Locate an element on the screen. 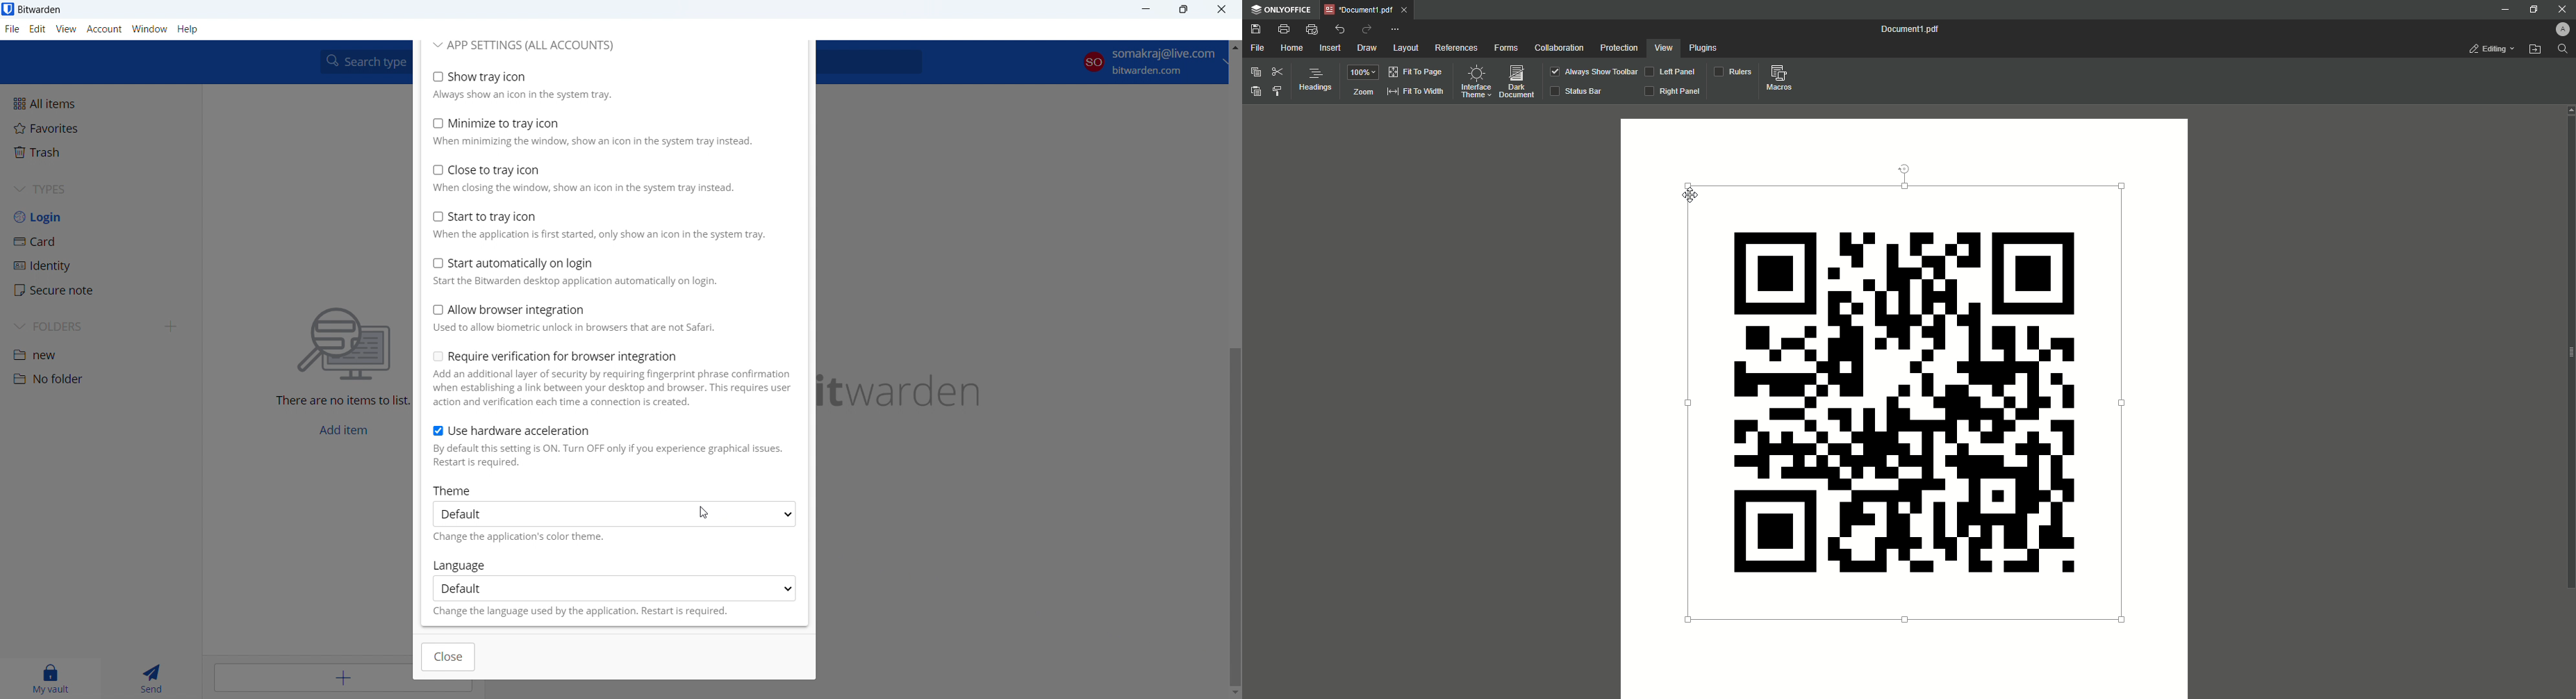 This screenshot has width=2576, height=700. card is located at coordinates (102, 241).